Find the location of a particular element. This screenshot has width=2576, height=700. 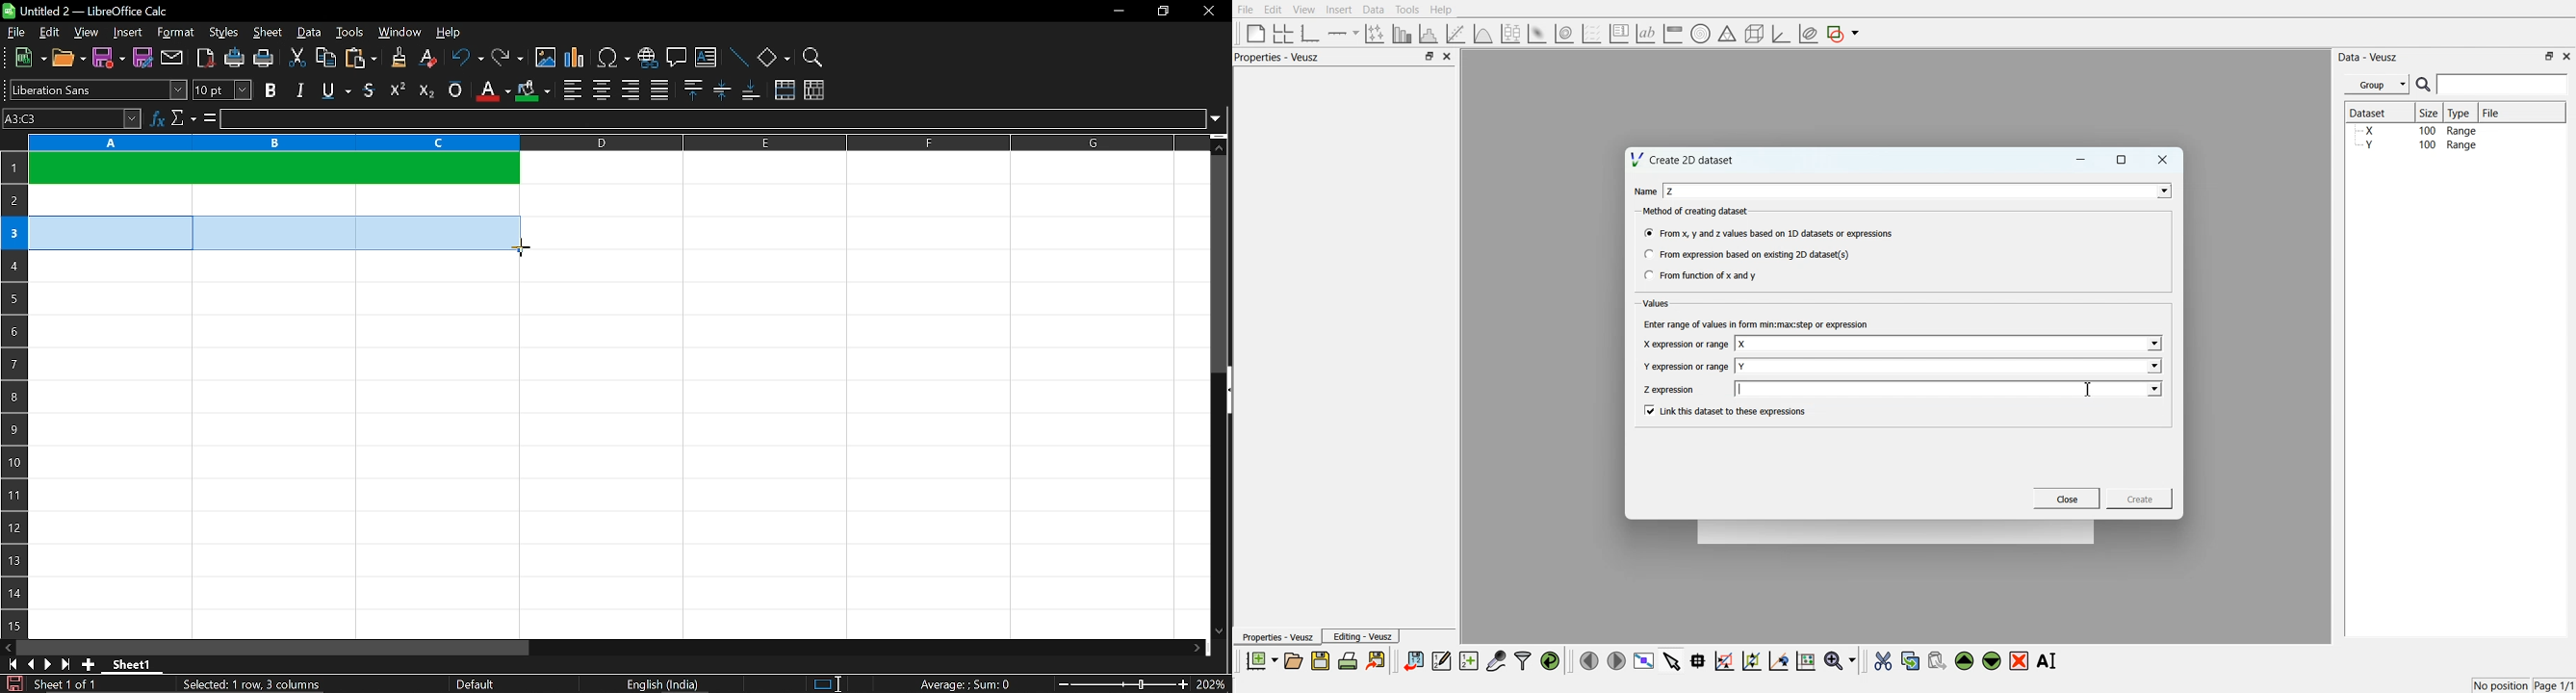

Enter name is located at coordinates (1950, 365).